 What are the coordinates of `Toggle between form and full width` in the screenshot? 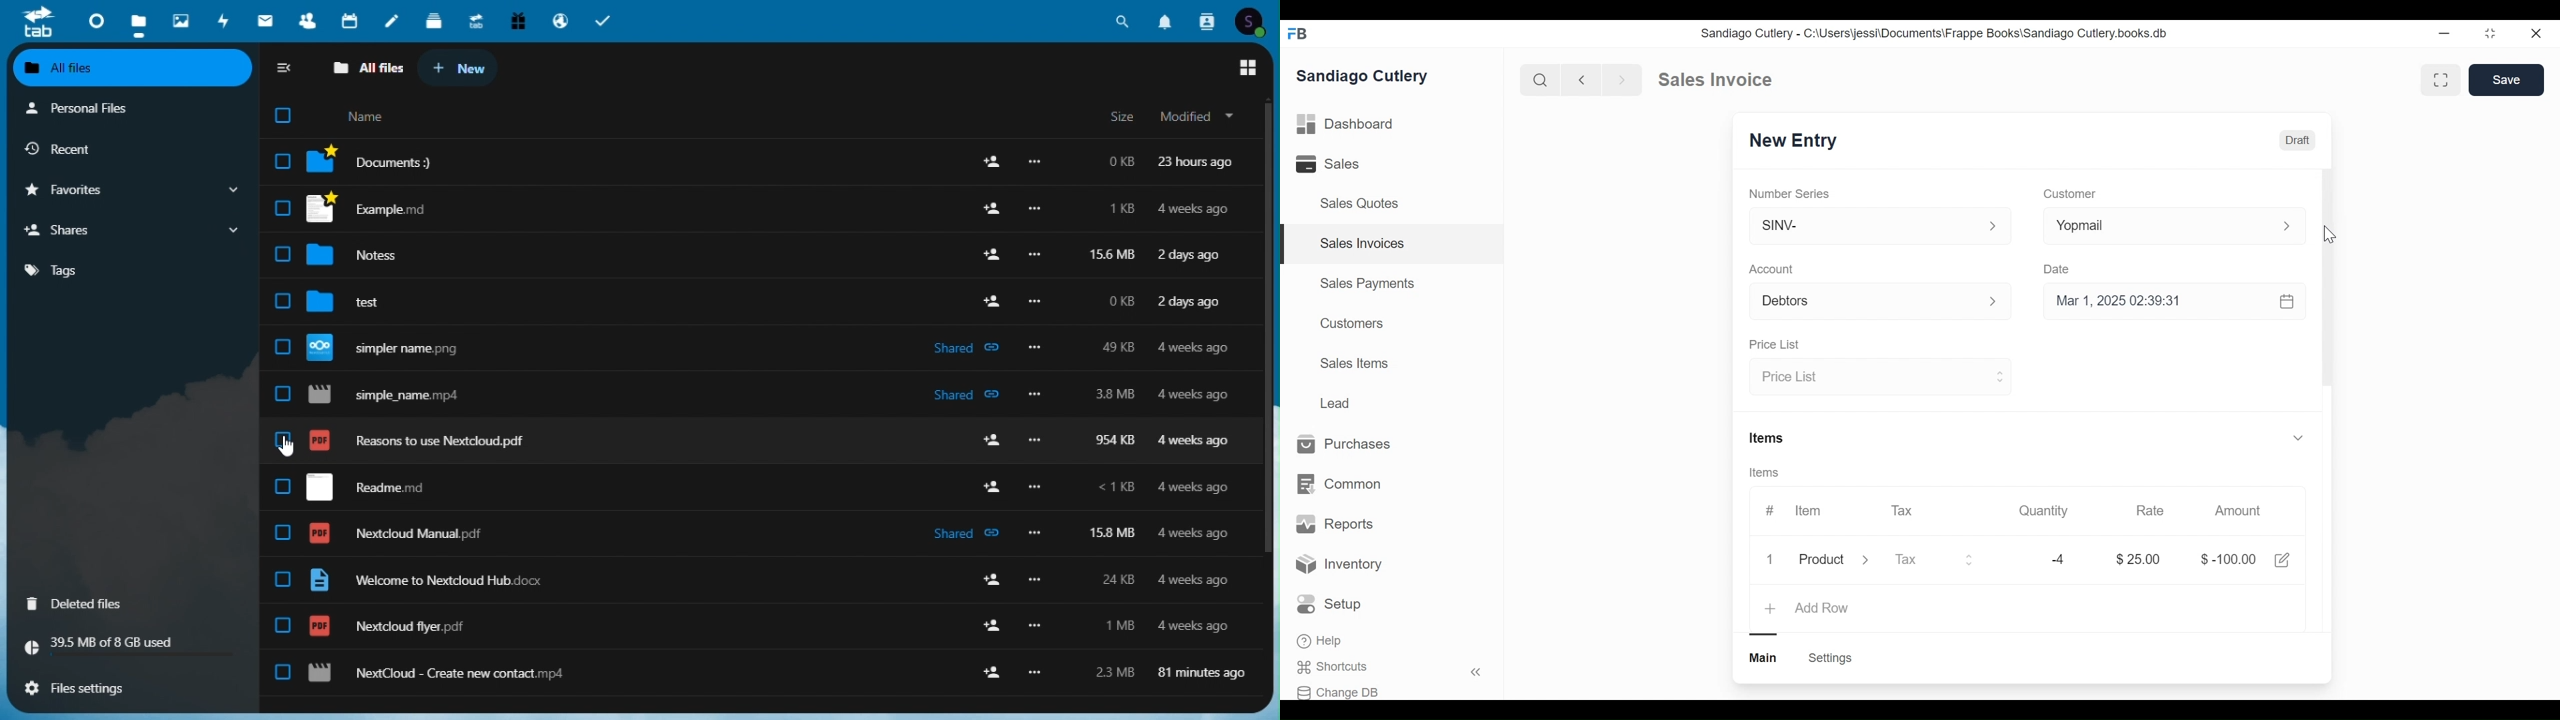 It's located at (2491, 34).